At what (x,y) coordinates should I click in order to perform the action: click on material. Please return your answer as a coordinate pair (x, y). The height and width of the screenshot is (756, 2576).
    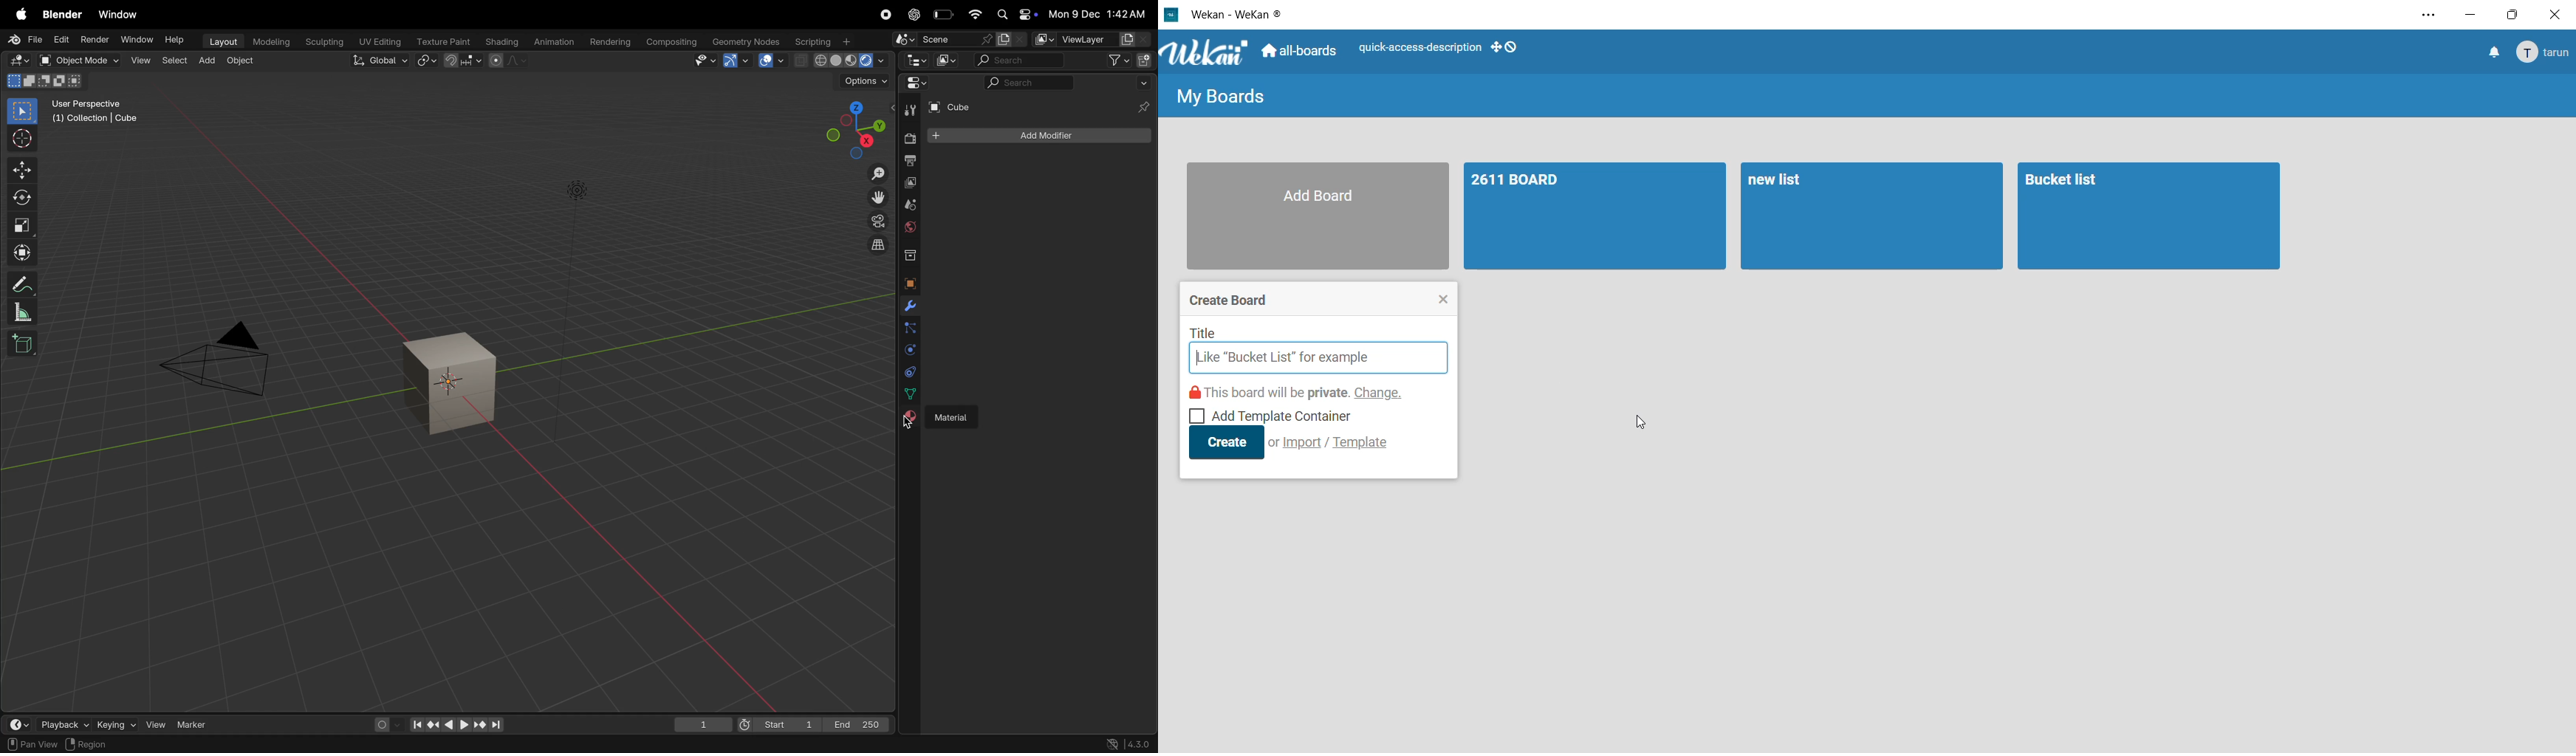
    Looking at the image, I should click on (910, 419).